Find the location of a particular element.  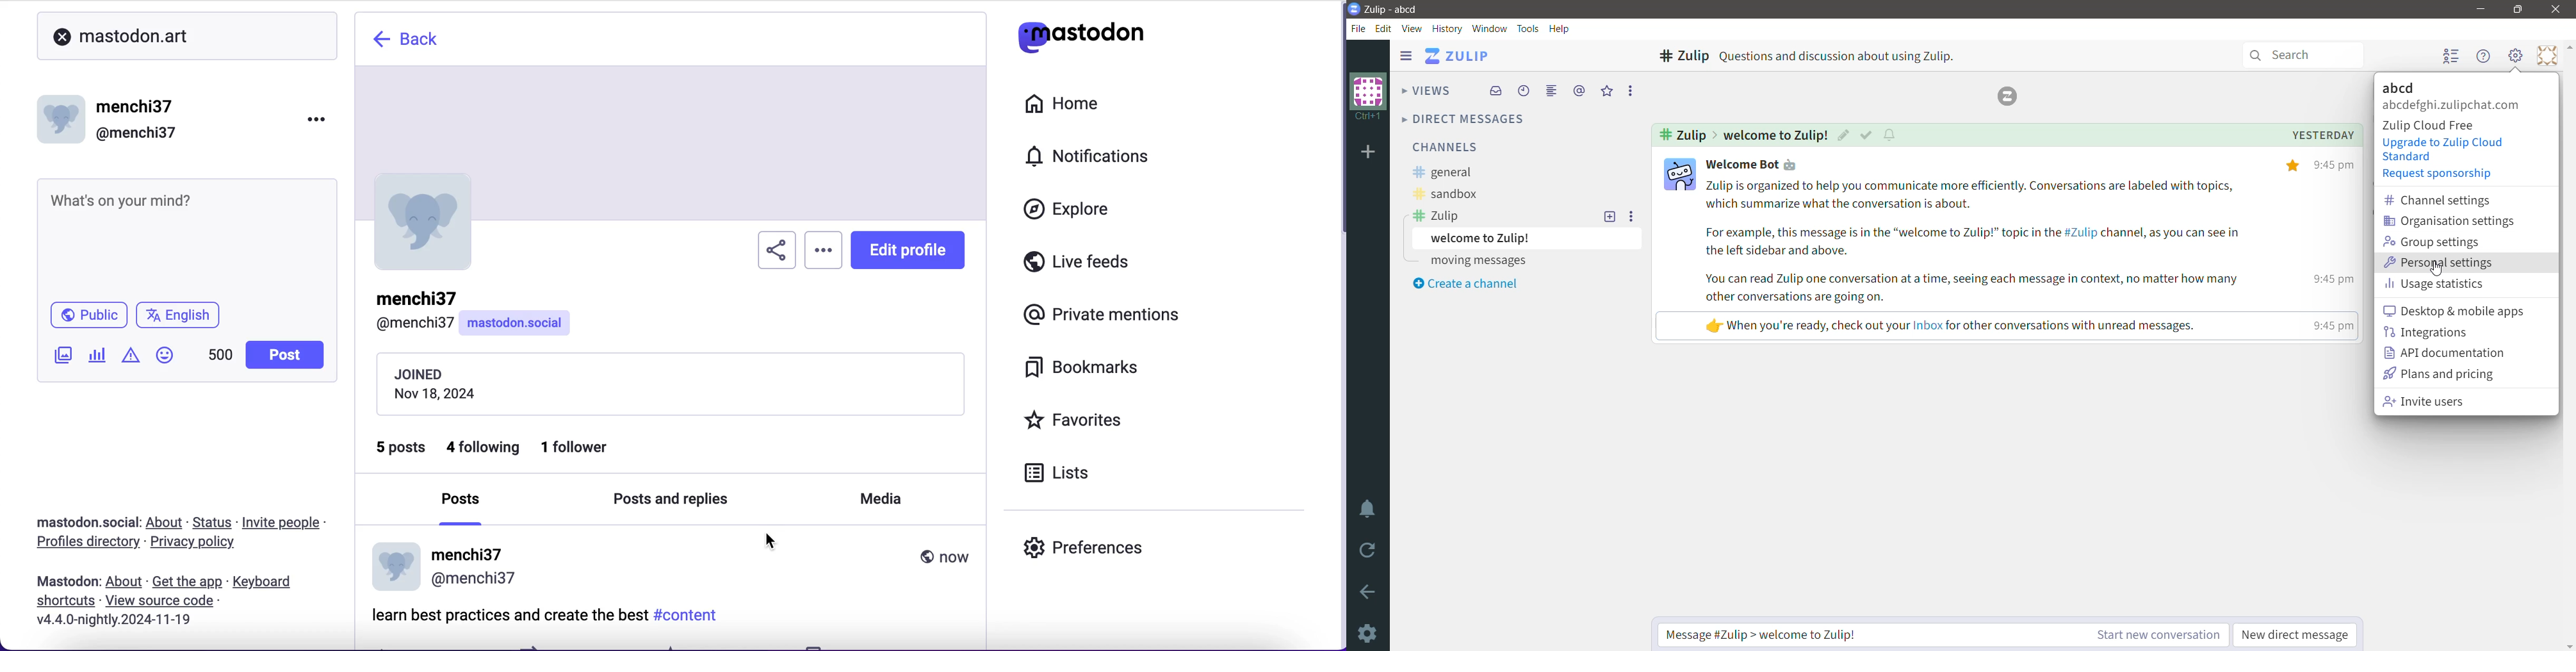

Questions and discussion about using Zulip is located at coordinates (1839, 56).